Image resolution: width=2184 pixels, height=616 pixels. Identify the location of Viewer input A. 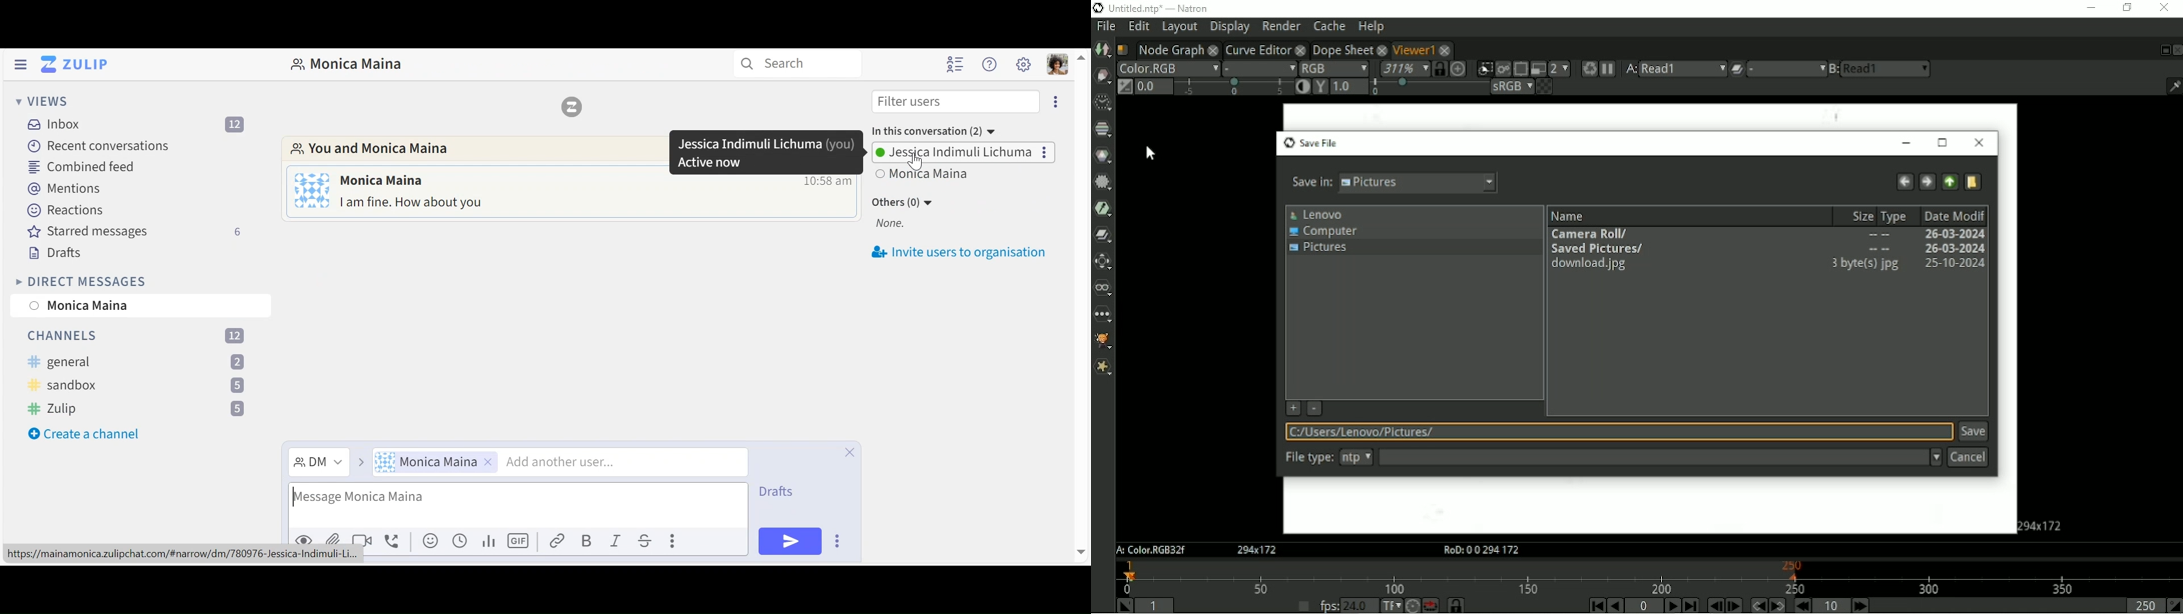
(1627, 69).